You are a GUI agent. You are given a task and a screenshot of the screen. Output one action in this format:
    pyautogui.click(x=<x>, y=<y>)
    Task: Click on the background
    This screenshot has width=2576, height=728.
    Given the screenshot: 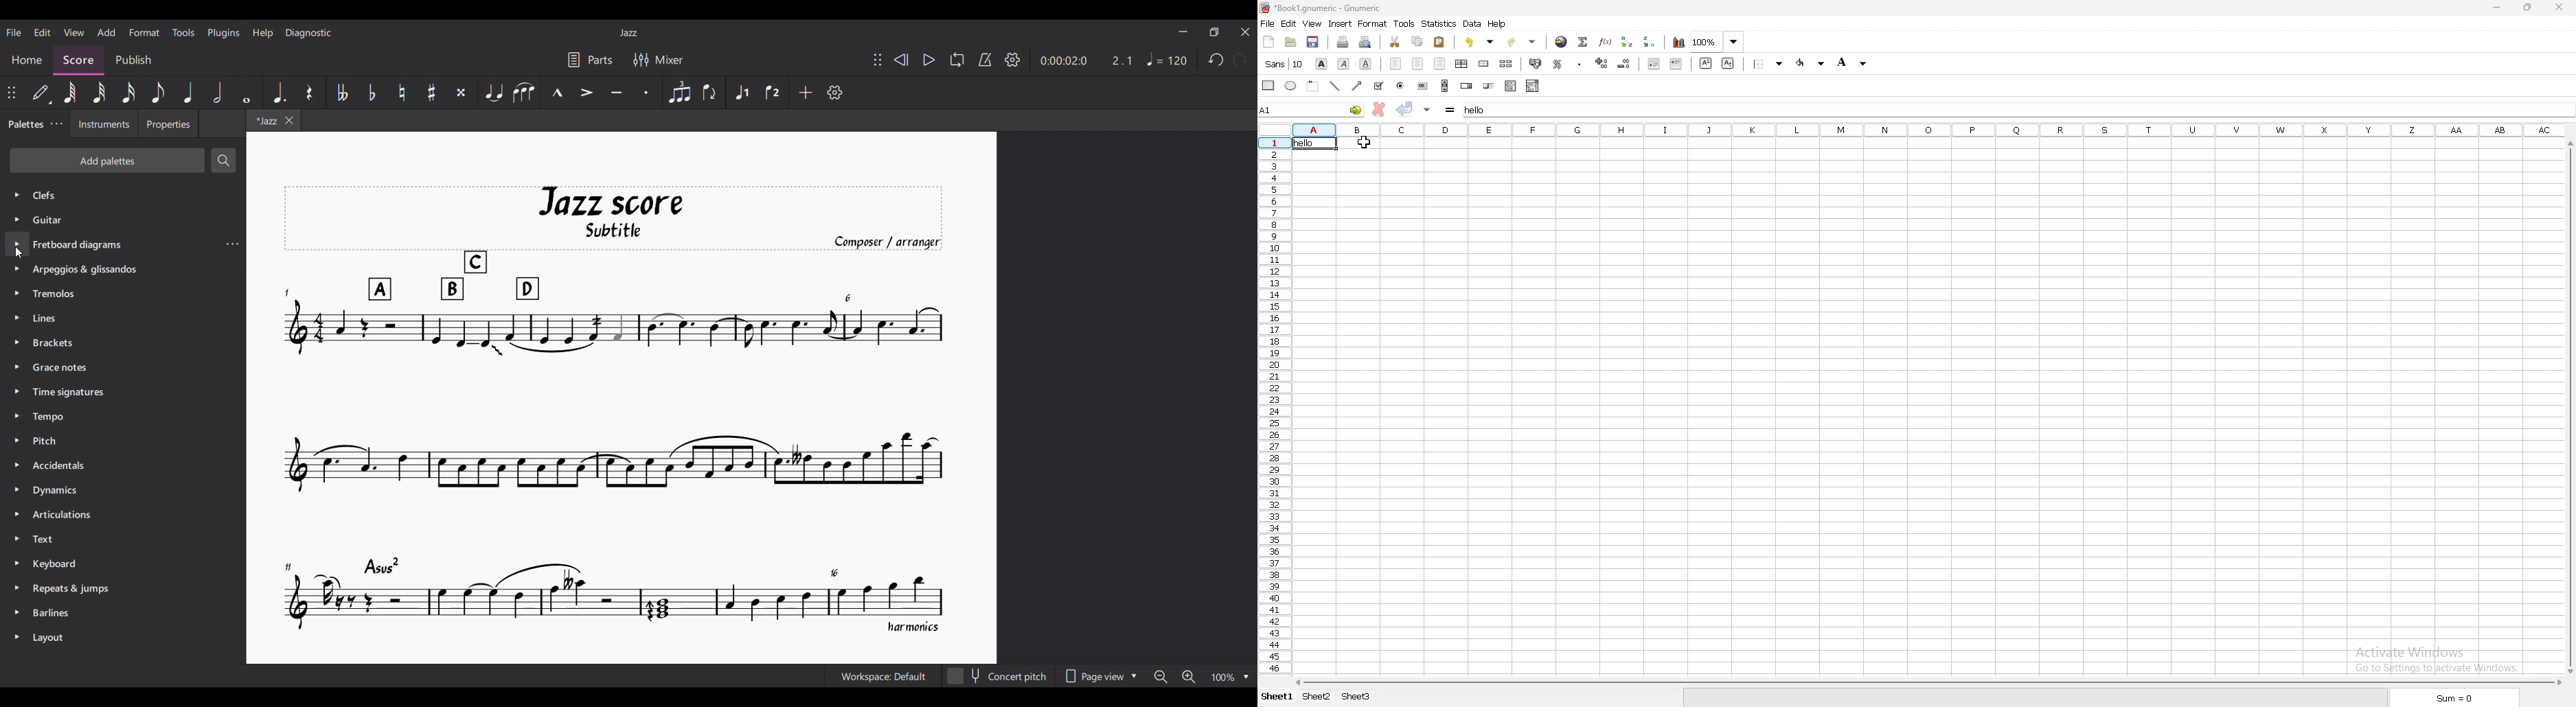 What is the action you would take?
    pyautogui.click(x=1810, y=64)
    